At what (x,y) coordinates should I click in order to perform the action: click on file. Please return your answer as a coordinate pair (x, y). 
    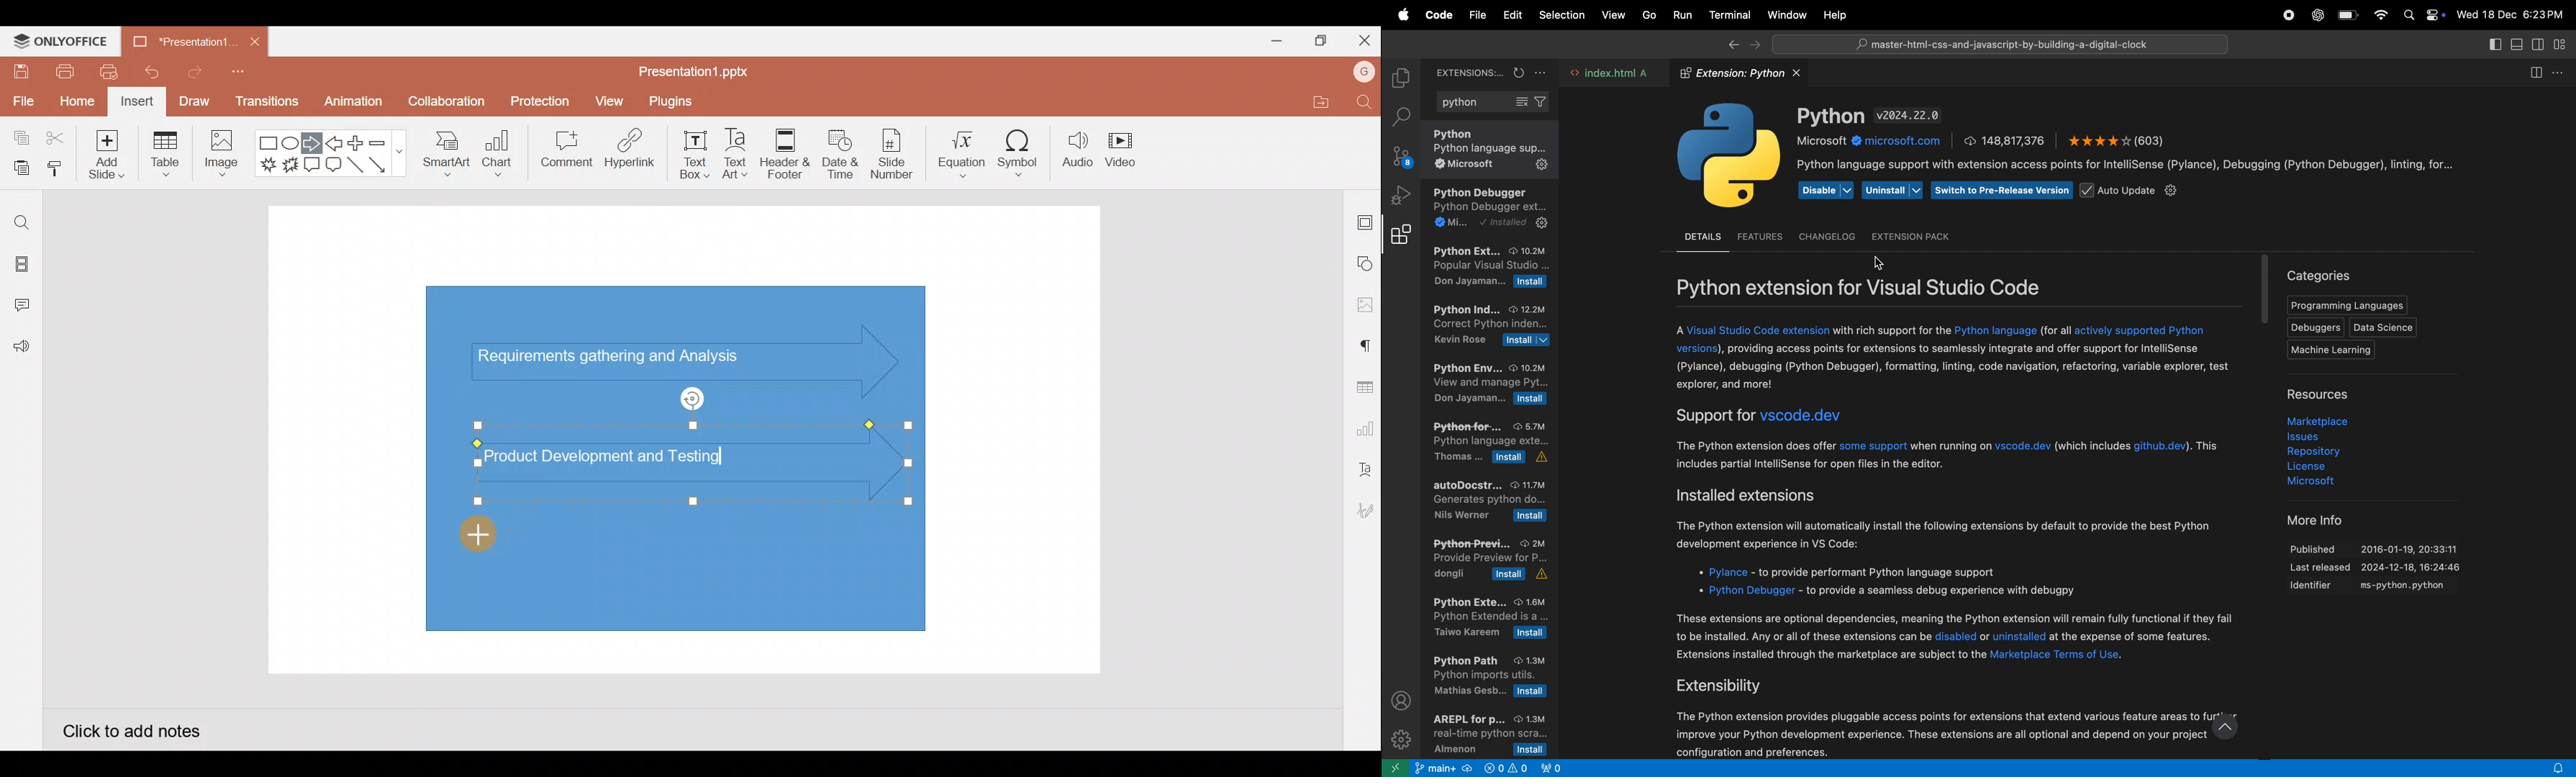
    Looking at the image, I should click on (1478, 15).